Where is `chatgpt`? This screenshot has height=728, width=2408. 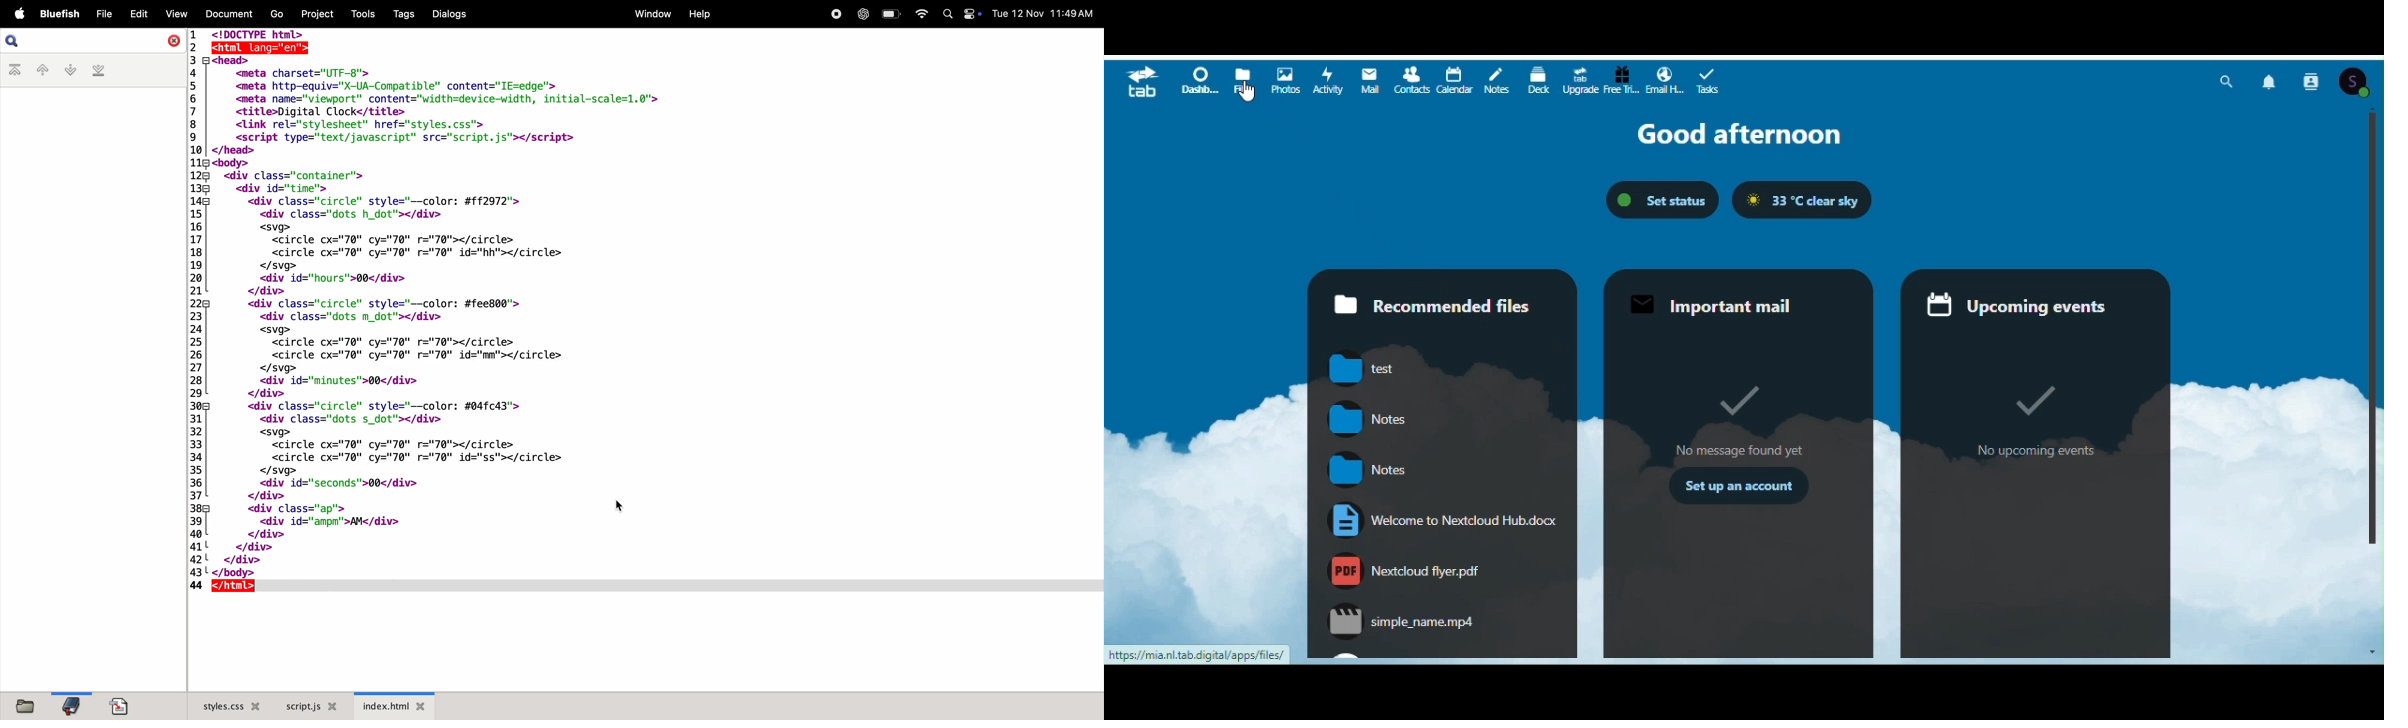 chatgpt is located at coordinates (861, 14).